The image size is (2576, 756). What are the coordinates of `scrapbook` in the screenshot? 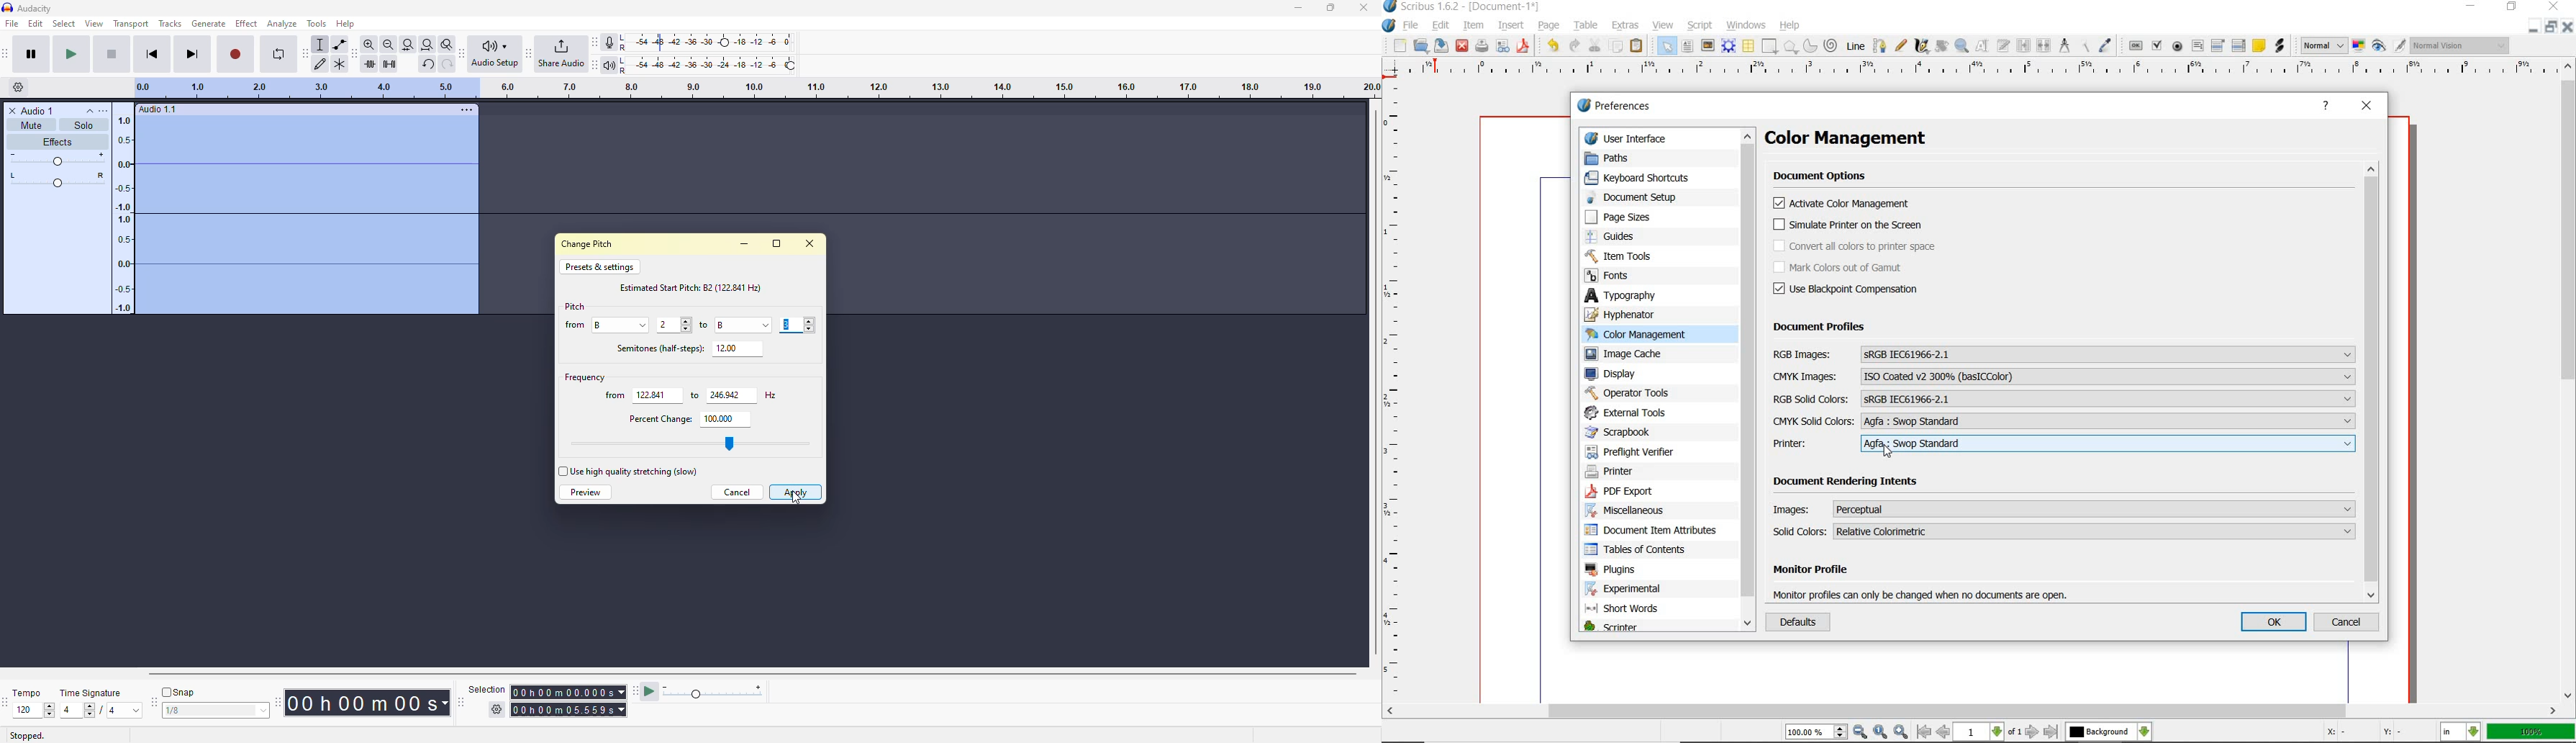 It's located at (1628, 433).